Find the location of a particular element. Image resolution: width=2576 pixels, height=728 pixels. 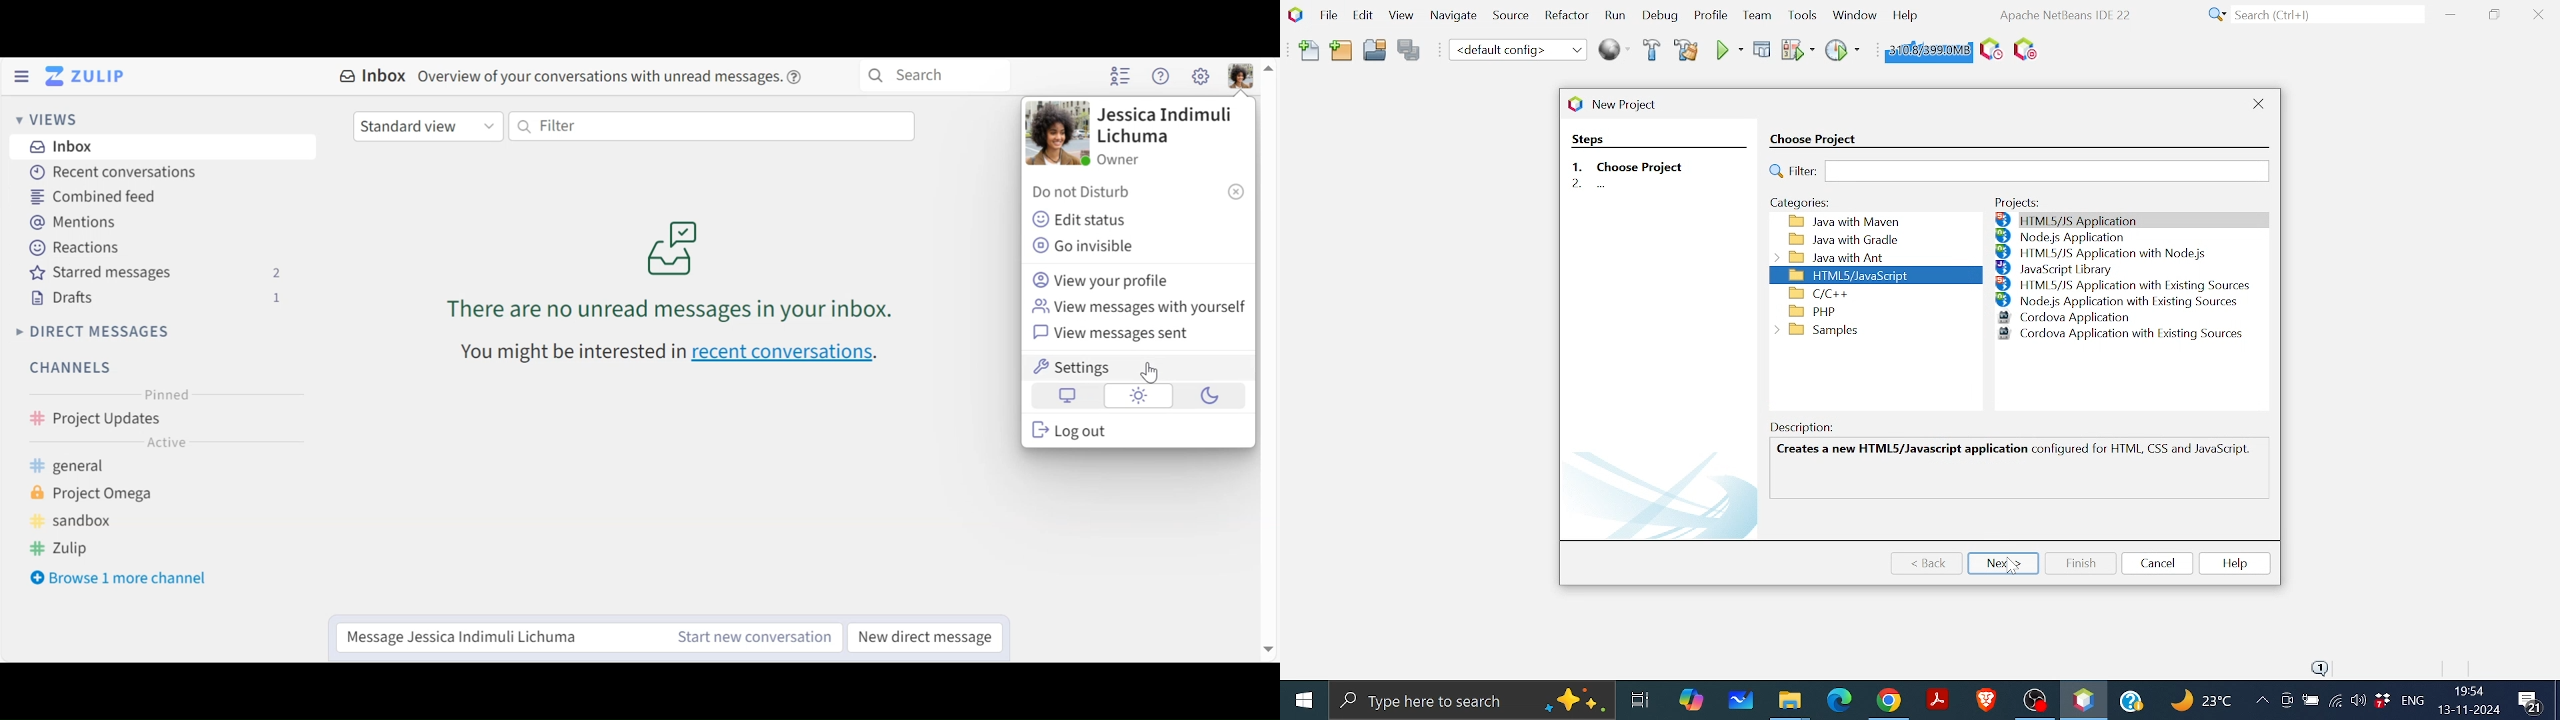

cursor is located at coordinates (1155, 377).